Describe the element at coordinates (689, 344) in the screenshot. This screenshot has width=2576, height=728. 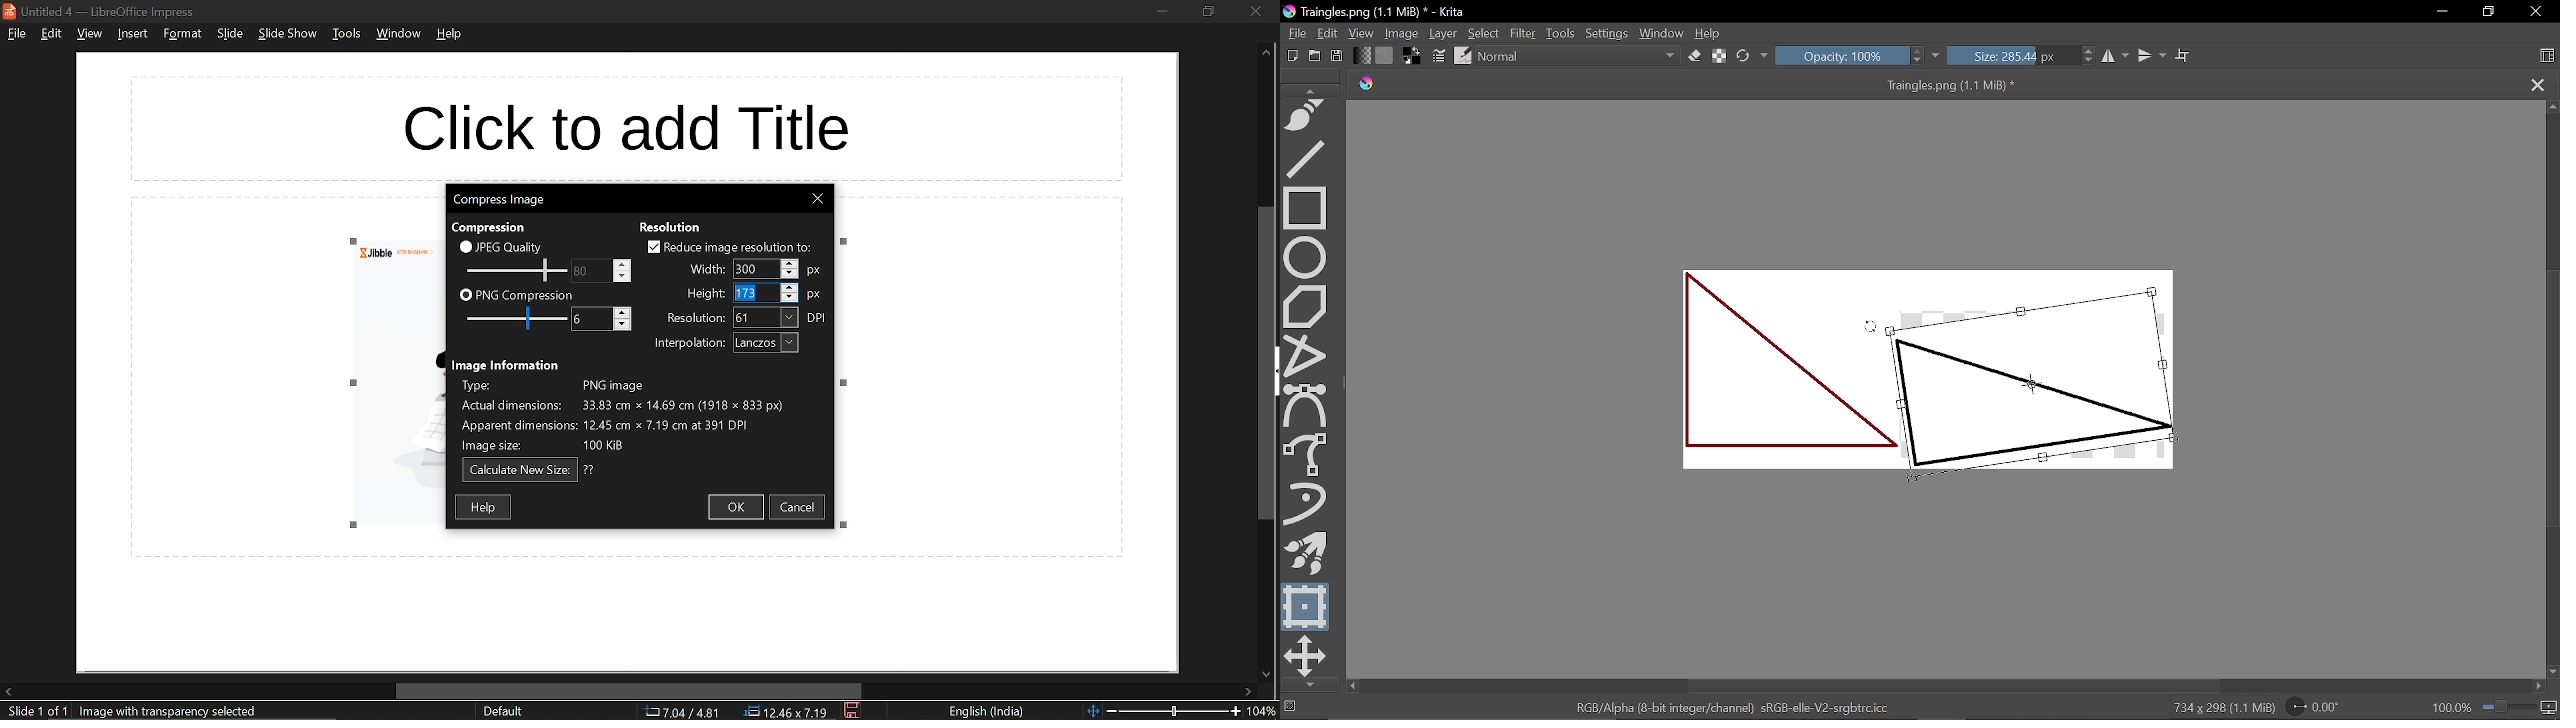
I see `text` at that location.